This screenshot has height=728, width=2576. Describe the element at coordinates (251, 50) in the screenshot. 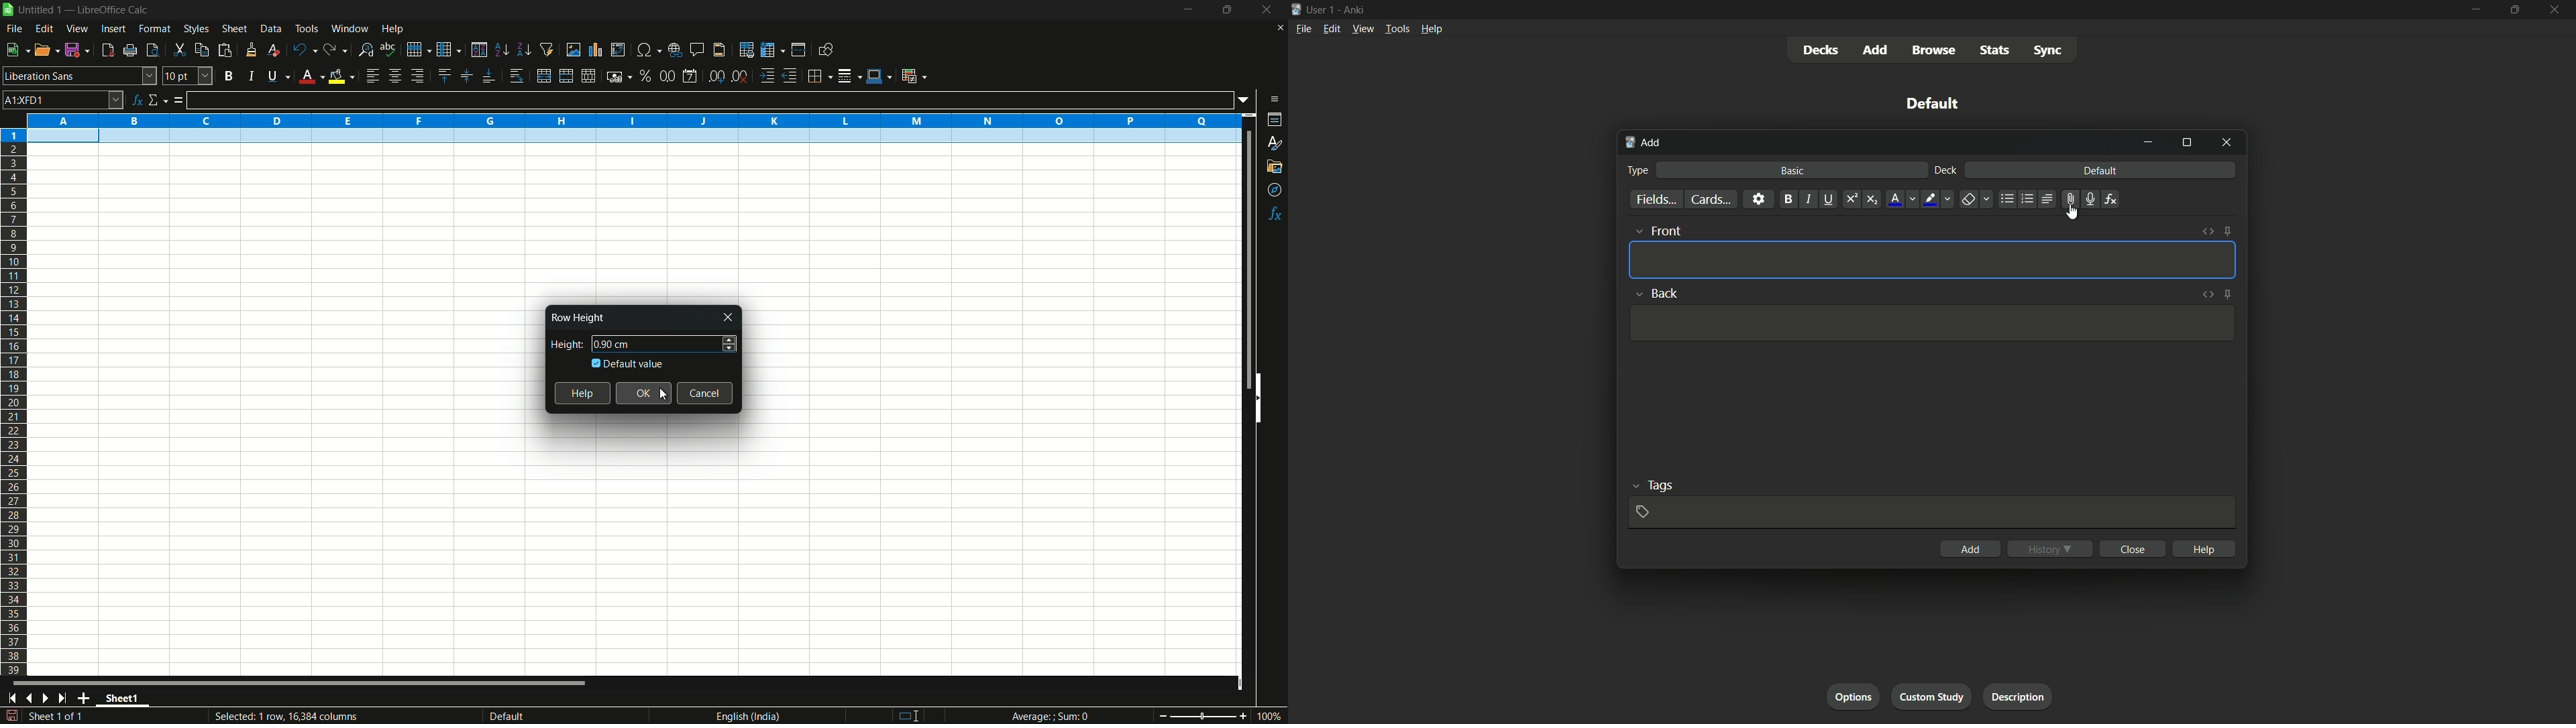

I see `clone formatting` at that location.